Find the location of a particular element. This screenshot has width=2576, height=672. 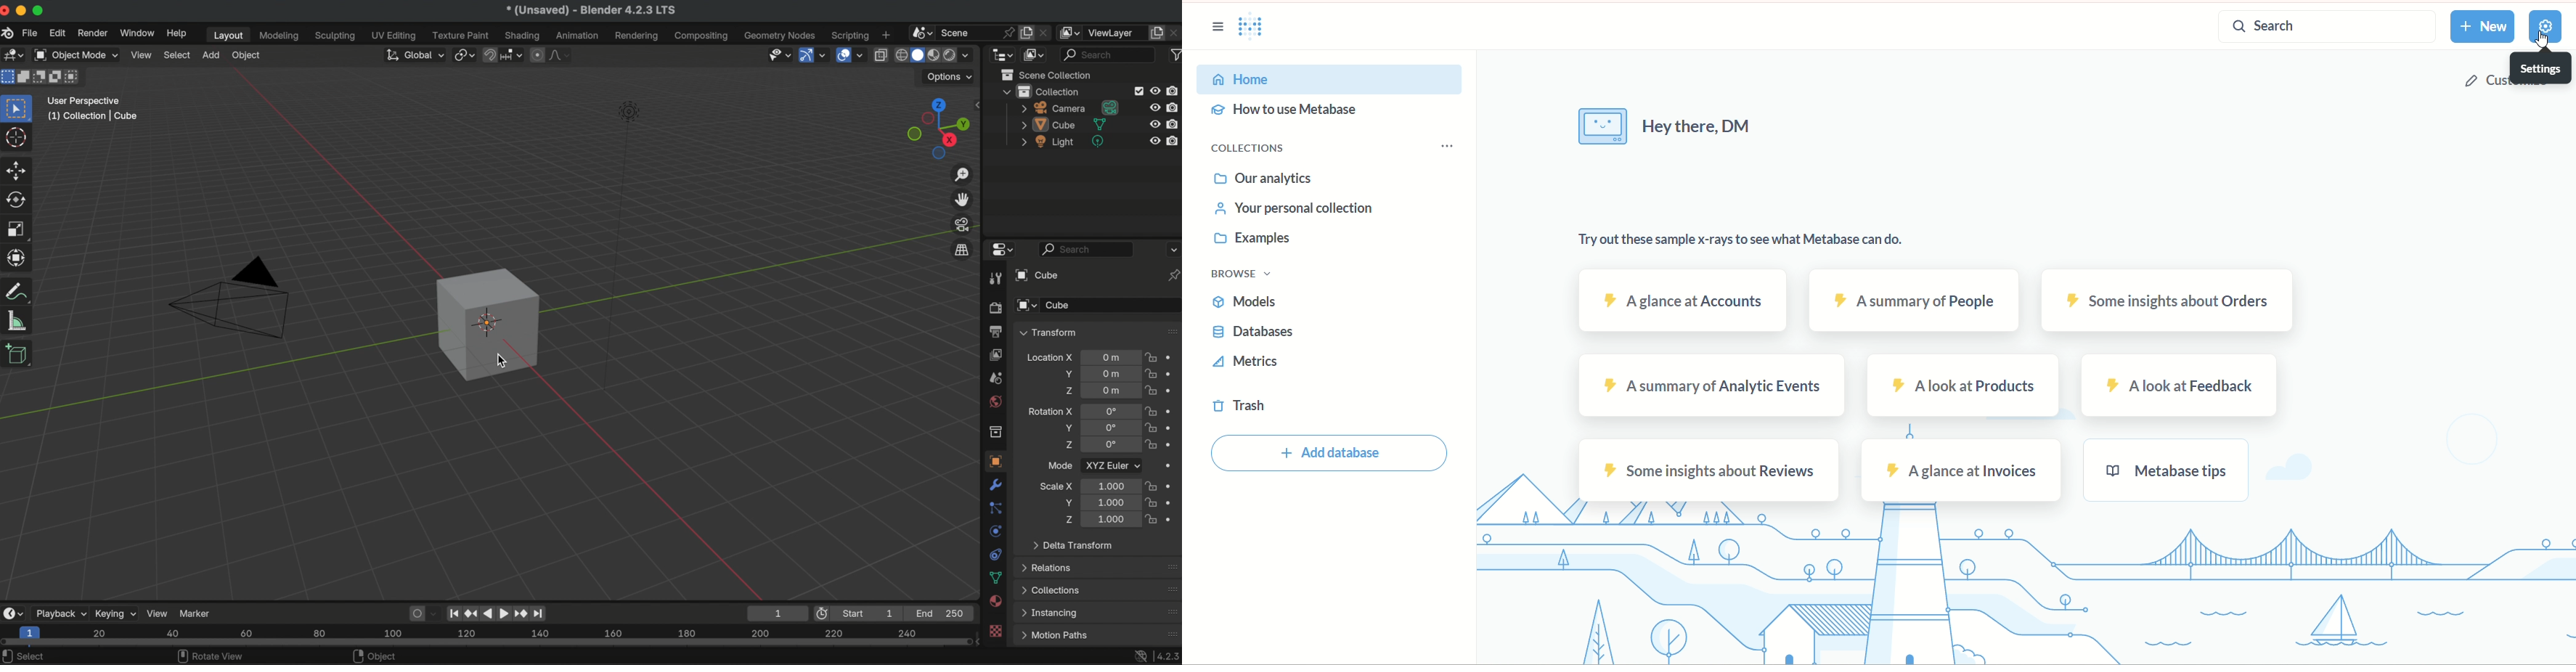

data is located at coordinates (996, 578).